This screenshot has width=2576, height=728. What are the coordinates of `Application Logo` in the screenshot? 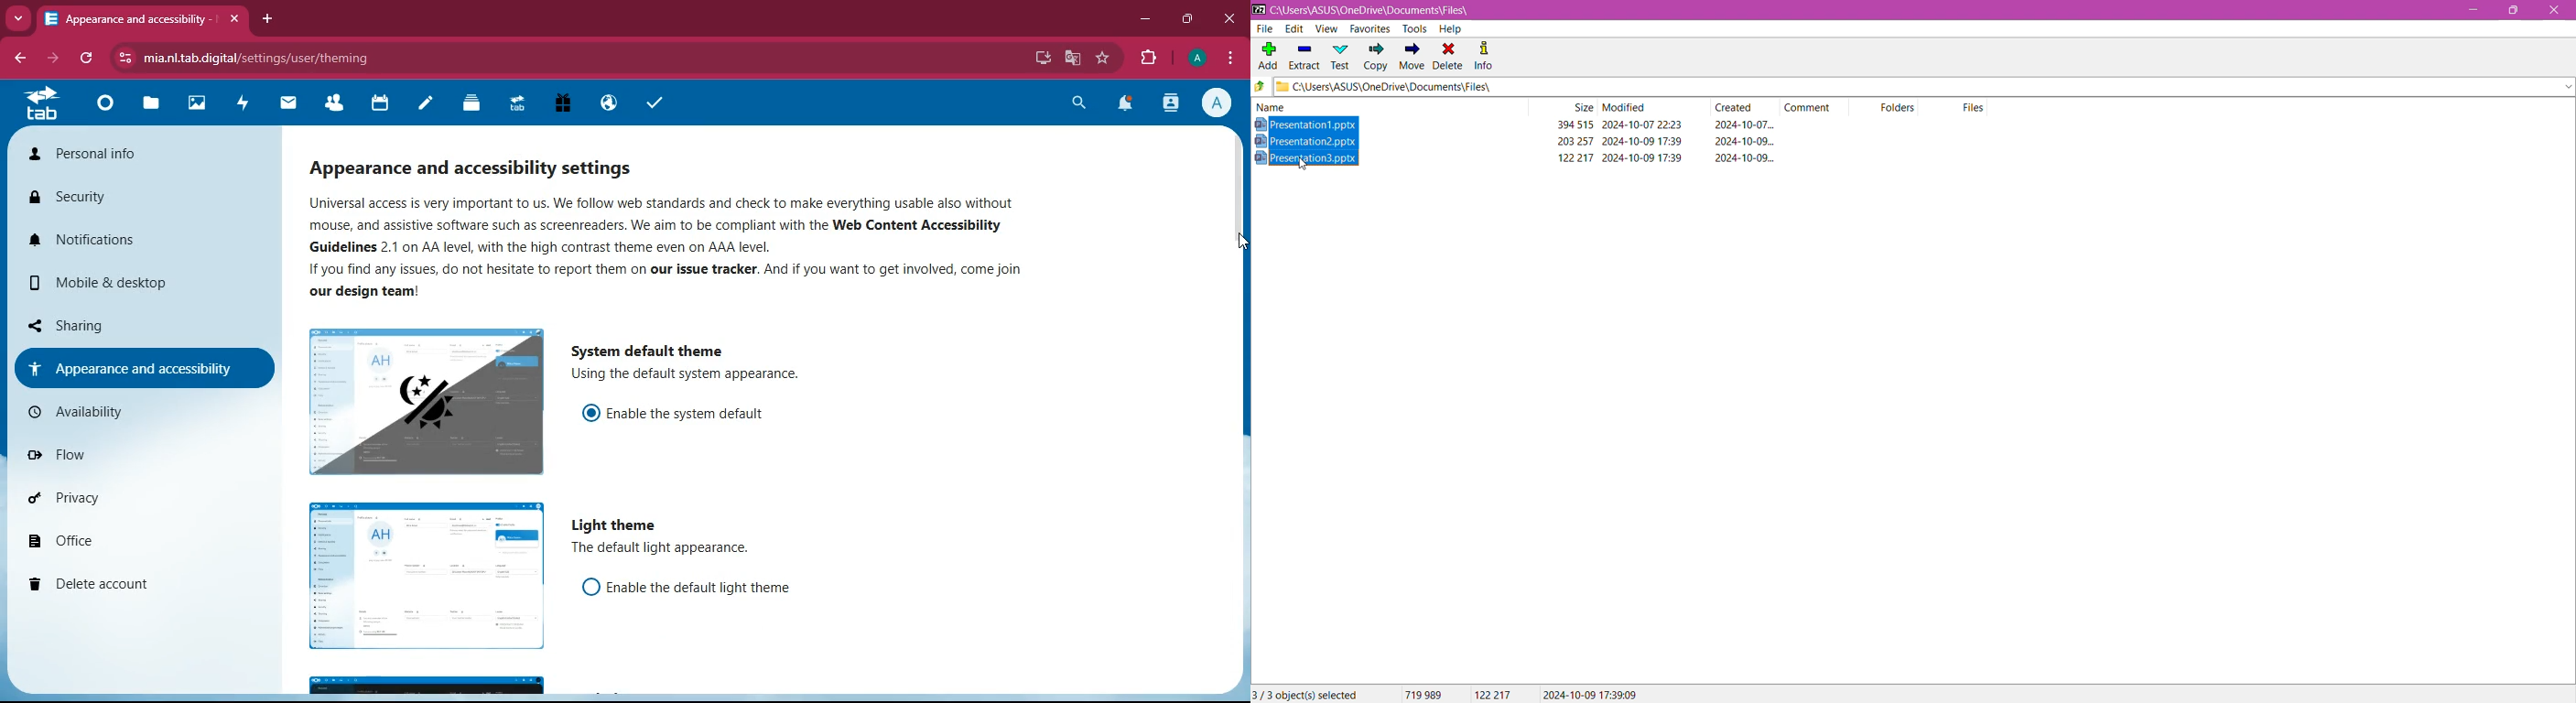 It's located at (1259, 9).